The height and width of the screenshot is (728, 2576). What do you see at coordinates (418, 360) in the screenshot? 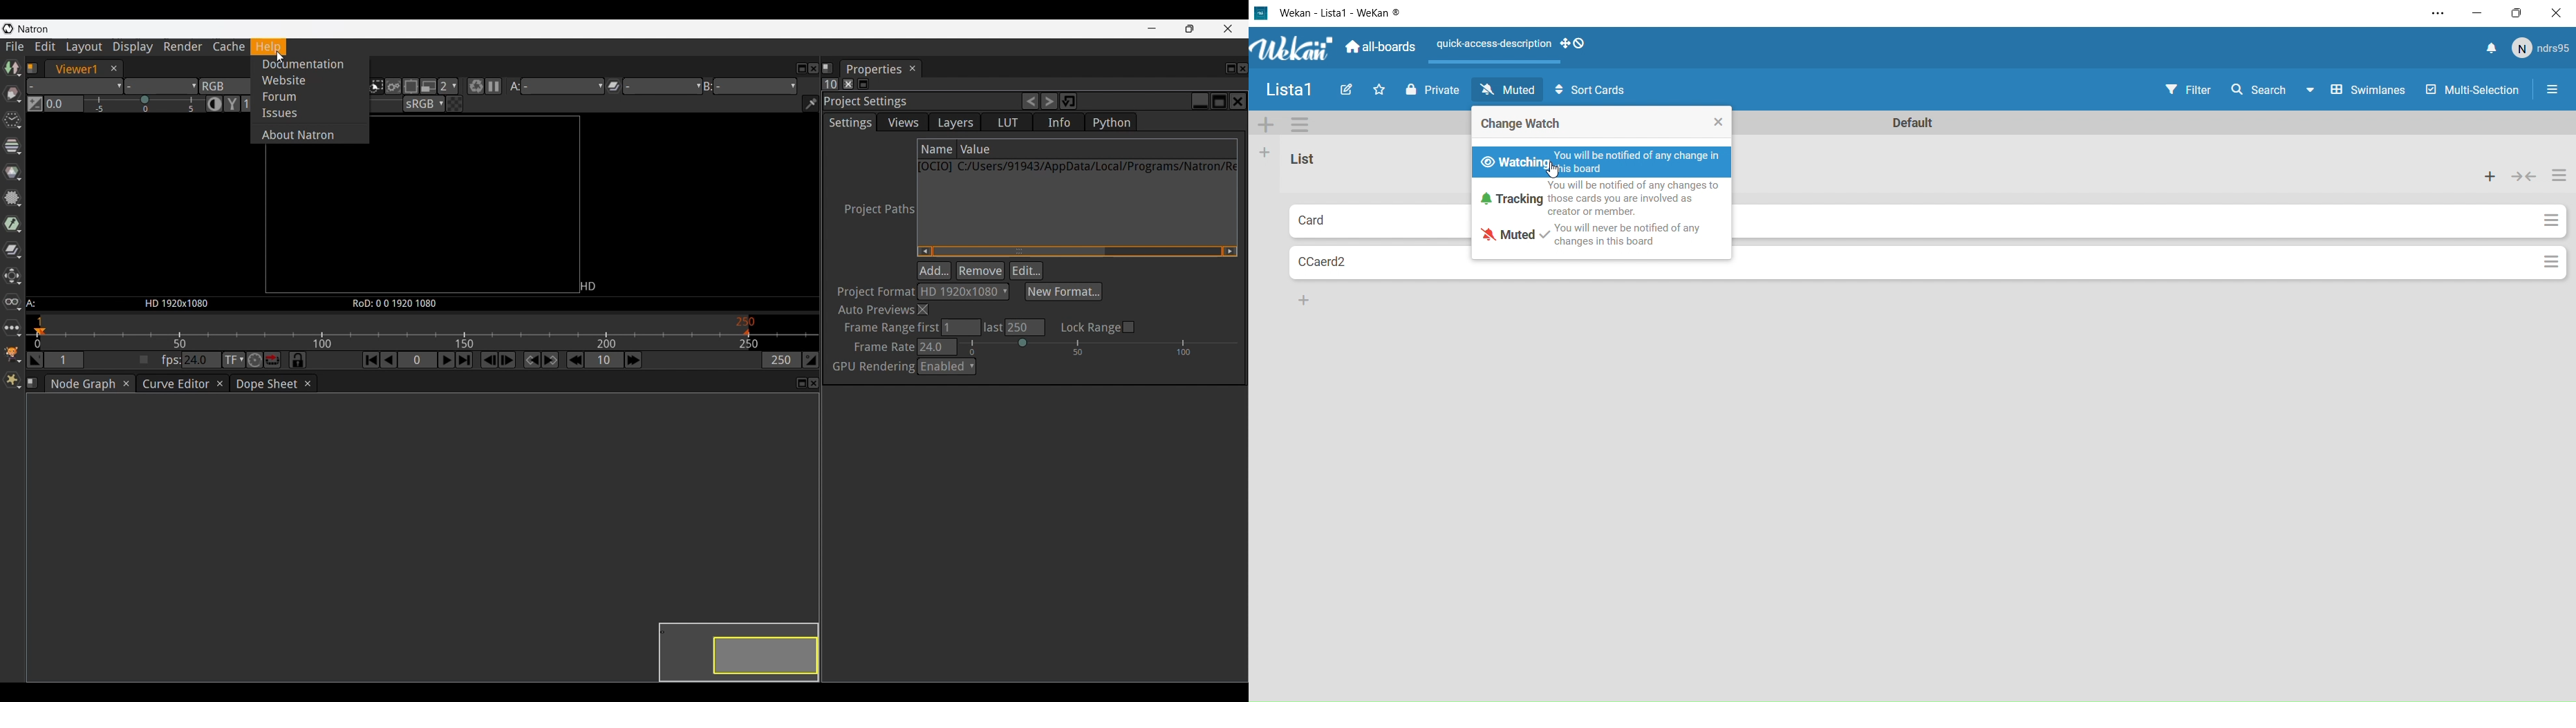
I see `Type in frame` at bounding box center [418, 360].